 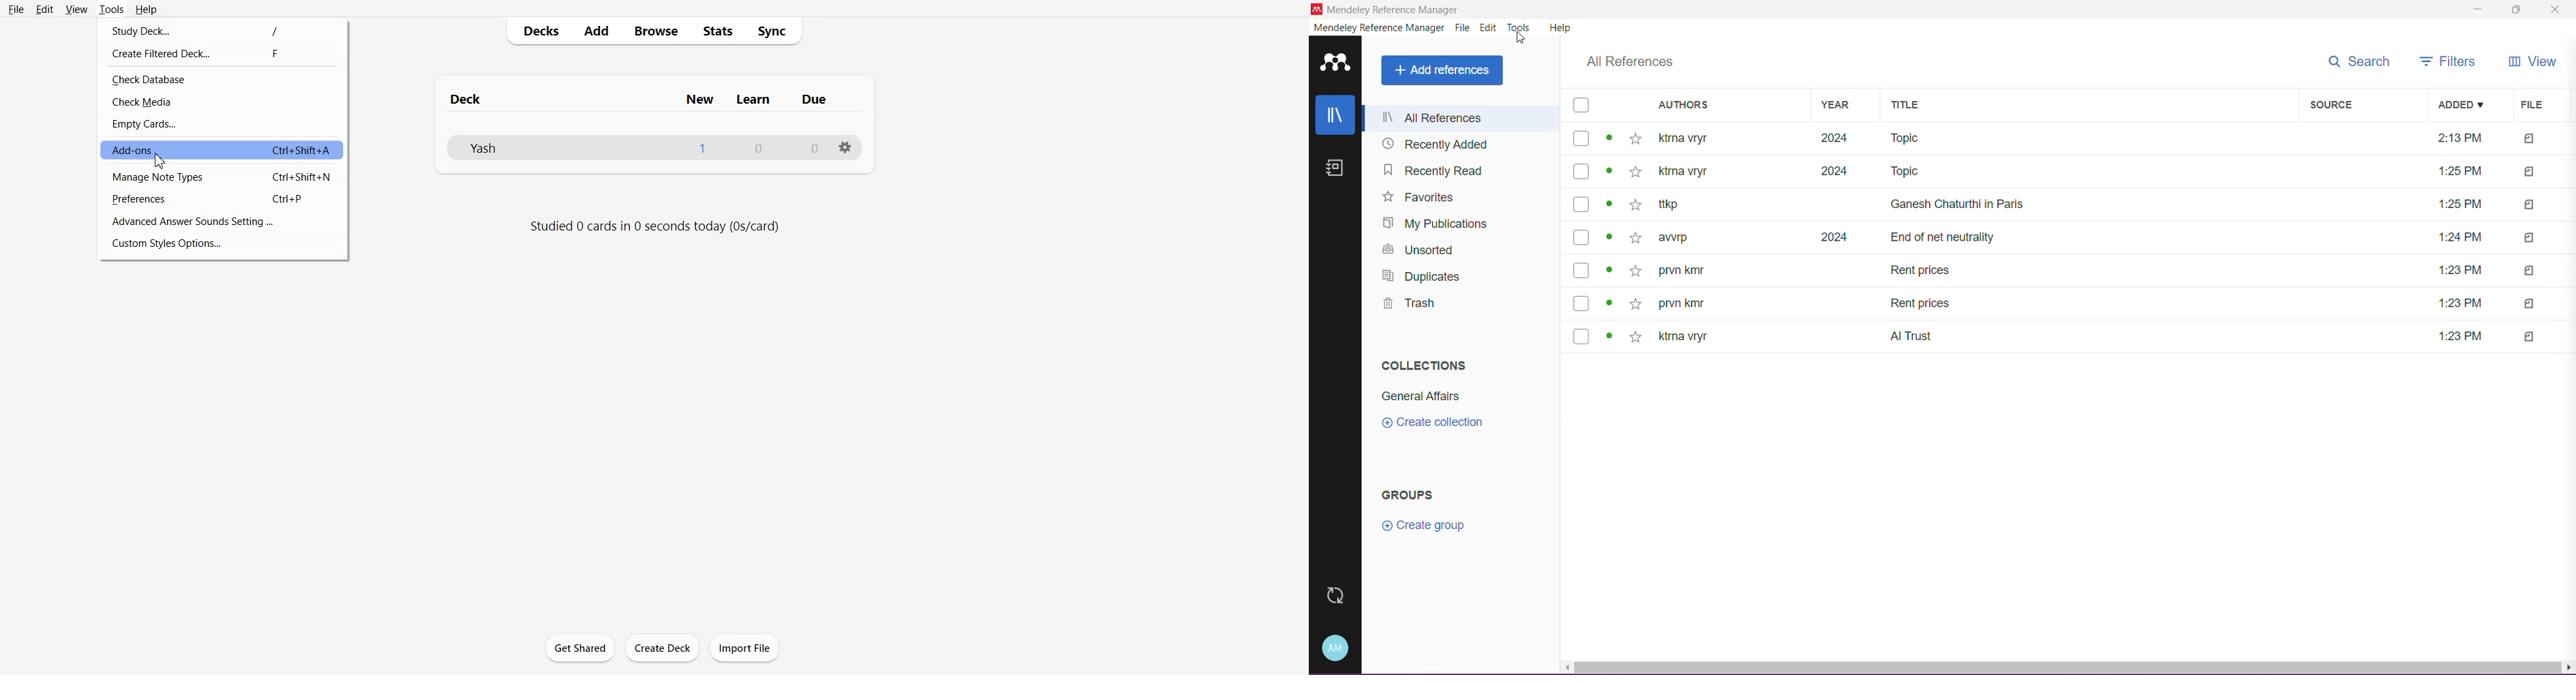 What do you see at coordinates (1636, 141) in the screenshot?
I see `Click to add references to Favorites` at bounding box center [1636, 141].